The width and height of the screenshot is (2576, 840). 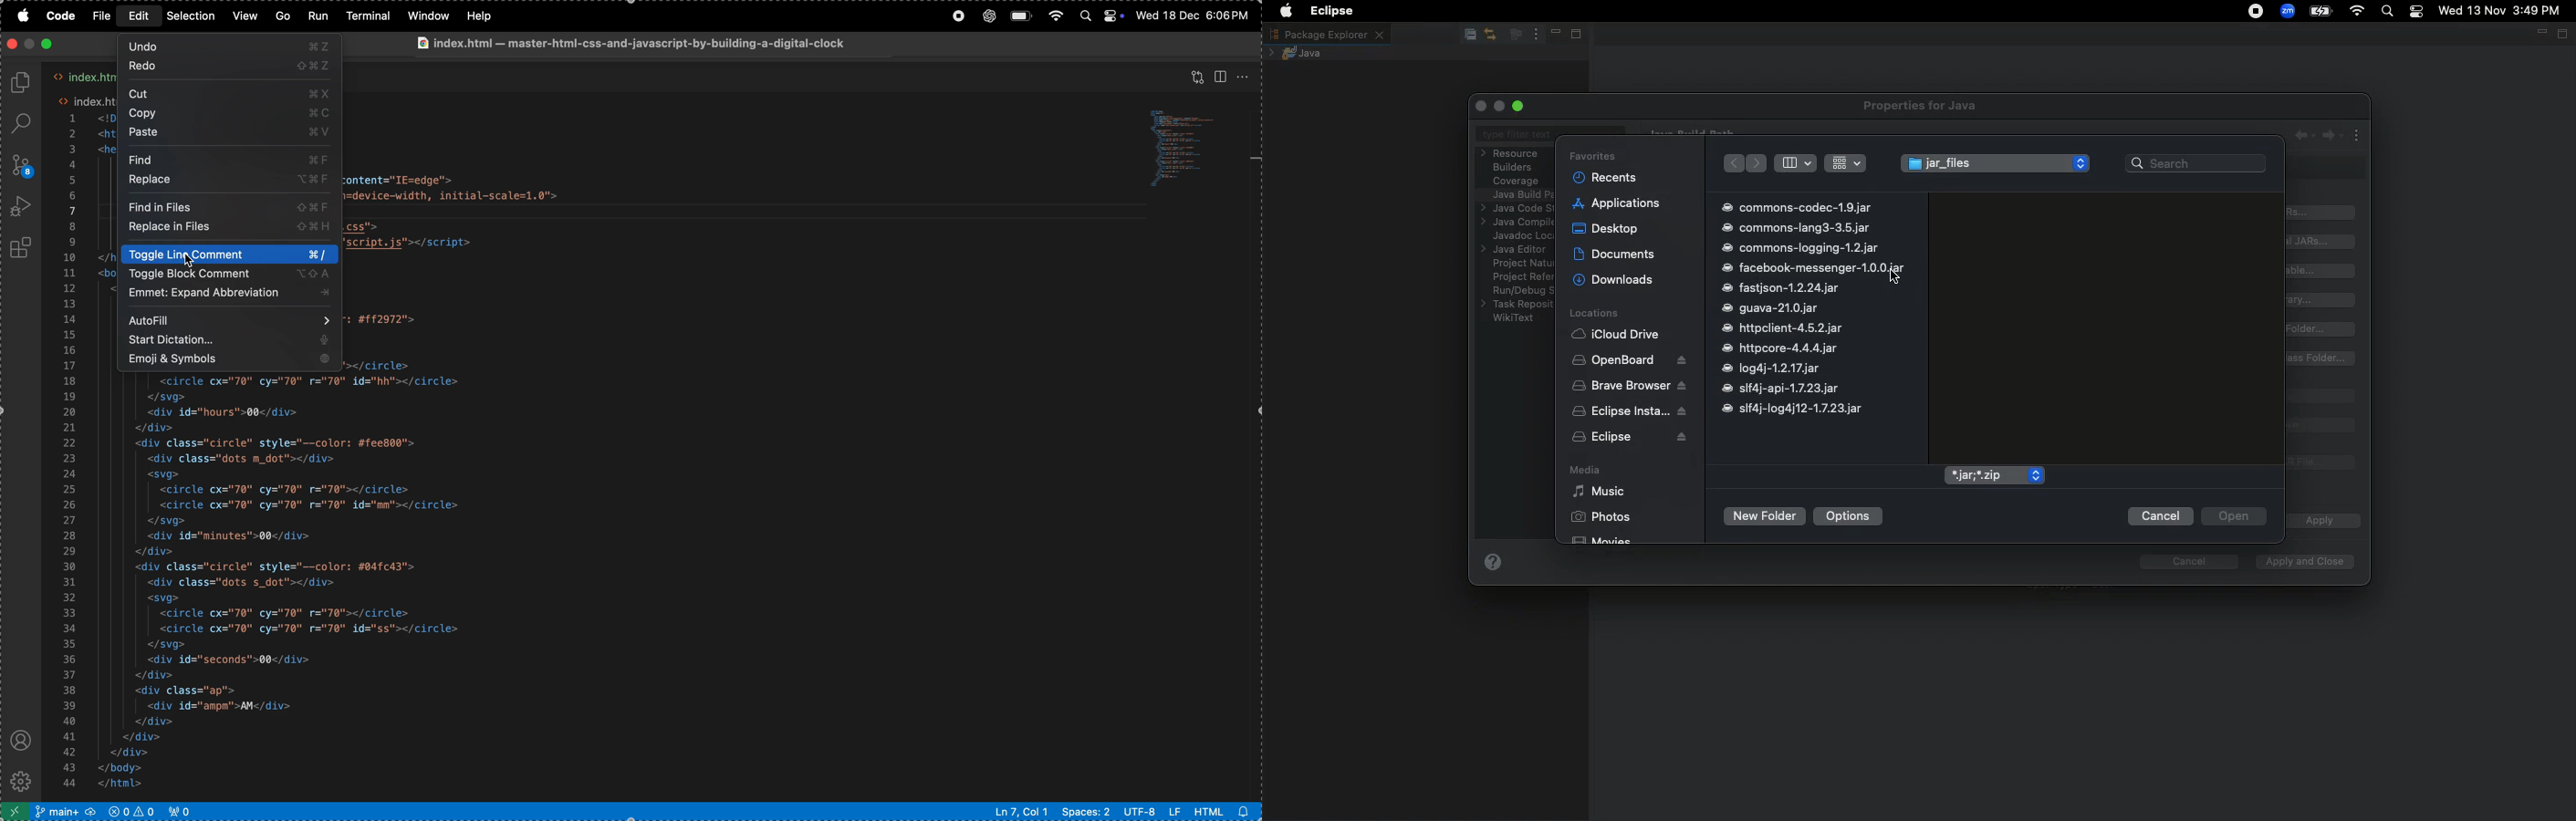 I want to click on explore, so click(x=21, y=83).